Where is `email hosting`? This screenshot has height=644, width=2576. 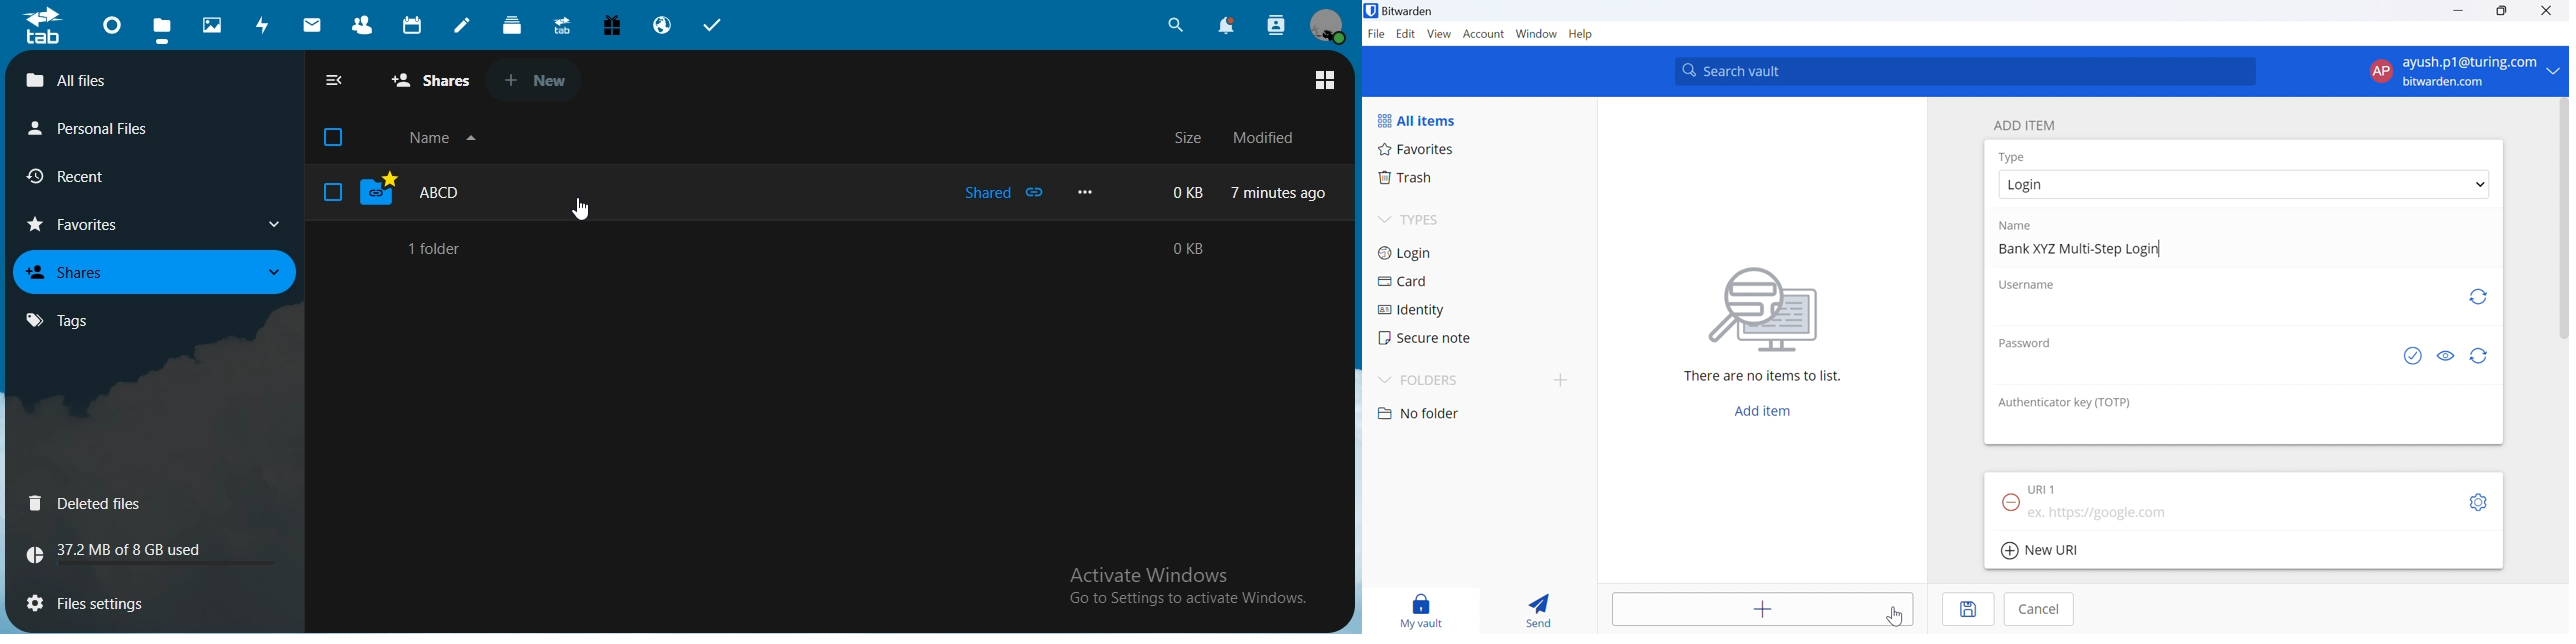
email hosting is located at coordinates (664, 27).